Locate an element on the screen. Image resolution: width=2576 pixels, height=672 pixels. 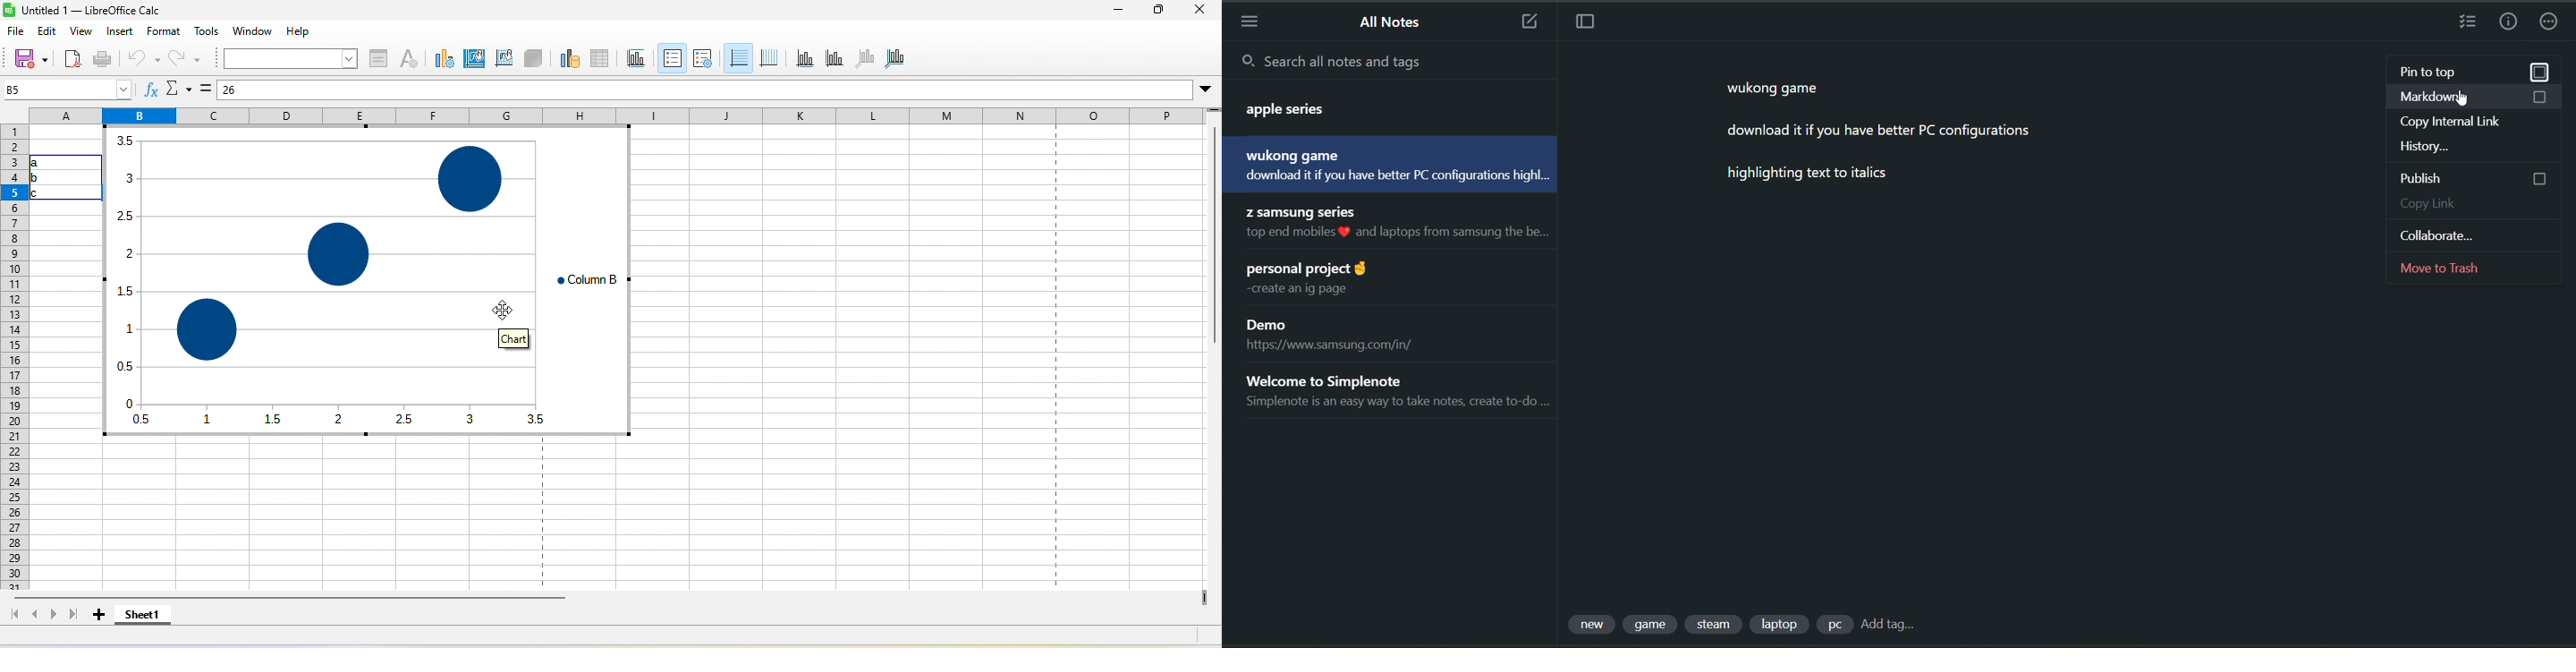
insert is located at coordinates (120, 32).